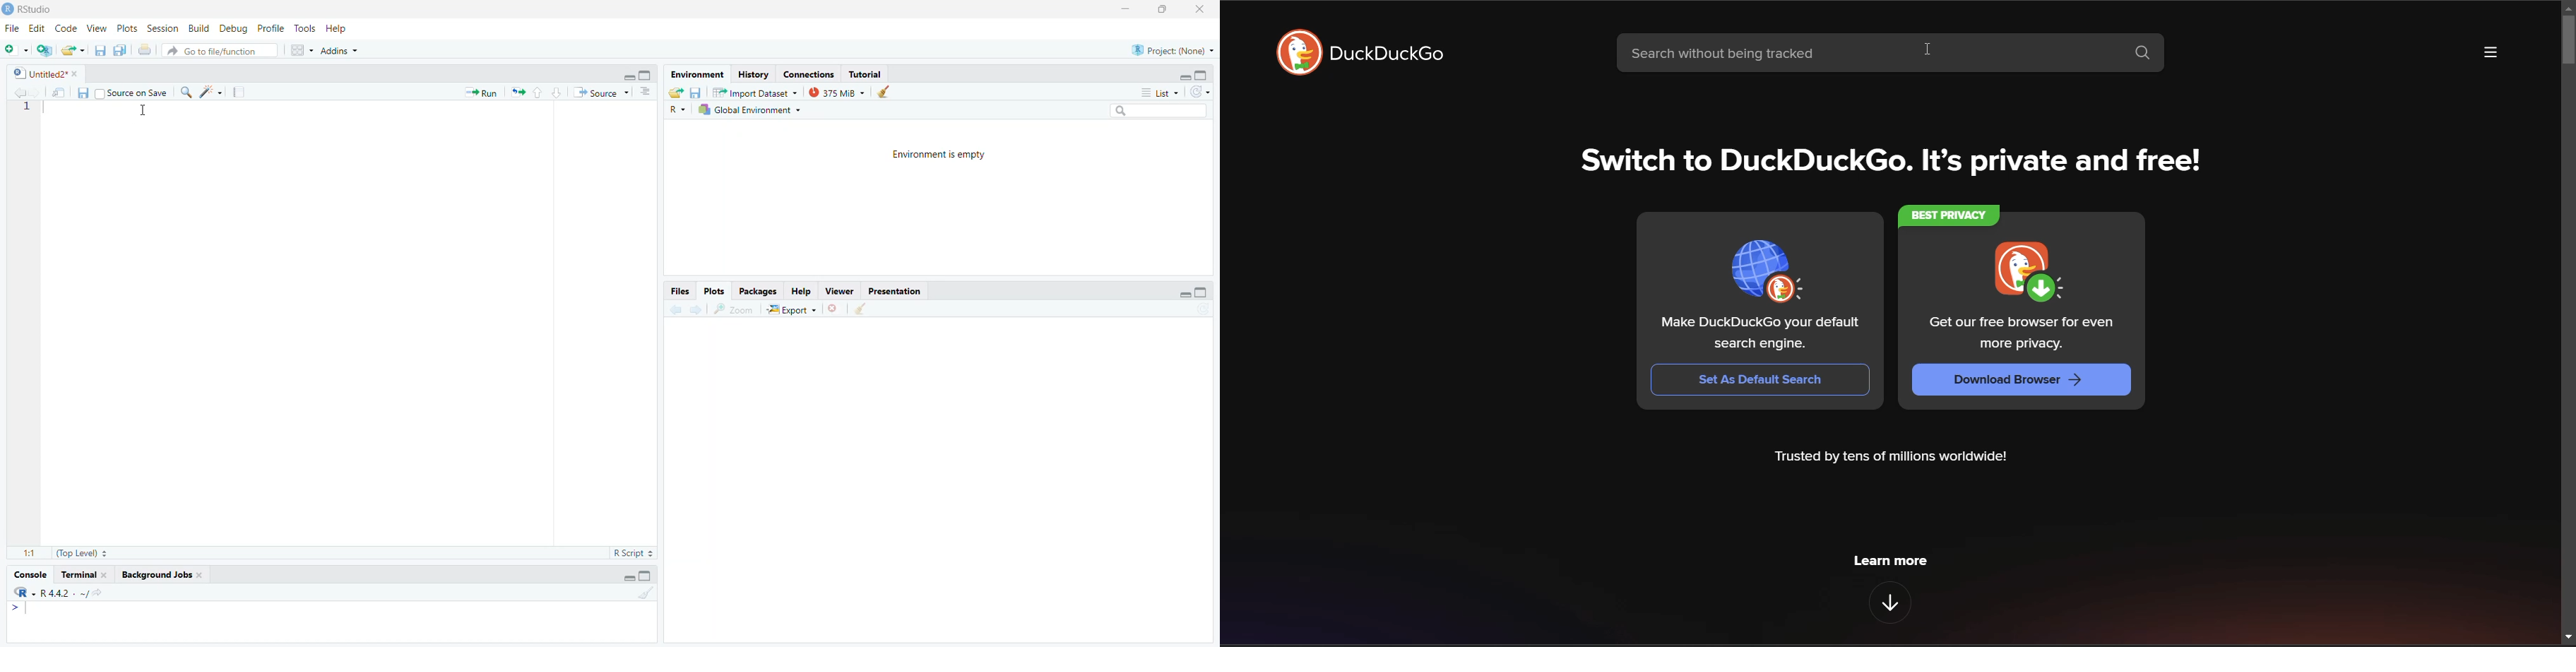 This screenshot has width=2576, height=672. I want to click on clear current plots, so click(836, 308).